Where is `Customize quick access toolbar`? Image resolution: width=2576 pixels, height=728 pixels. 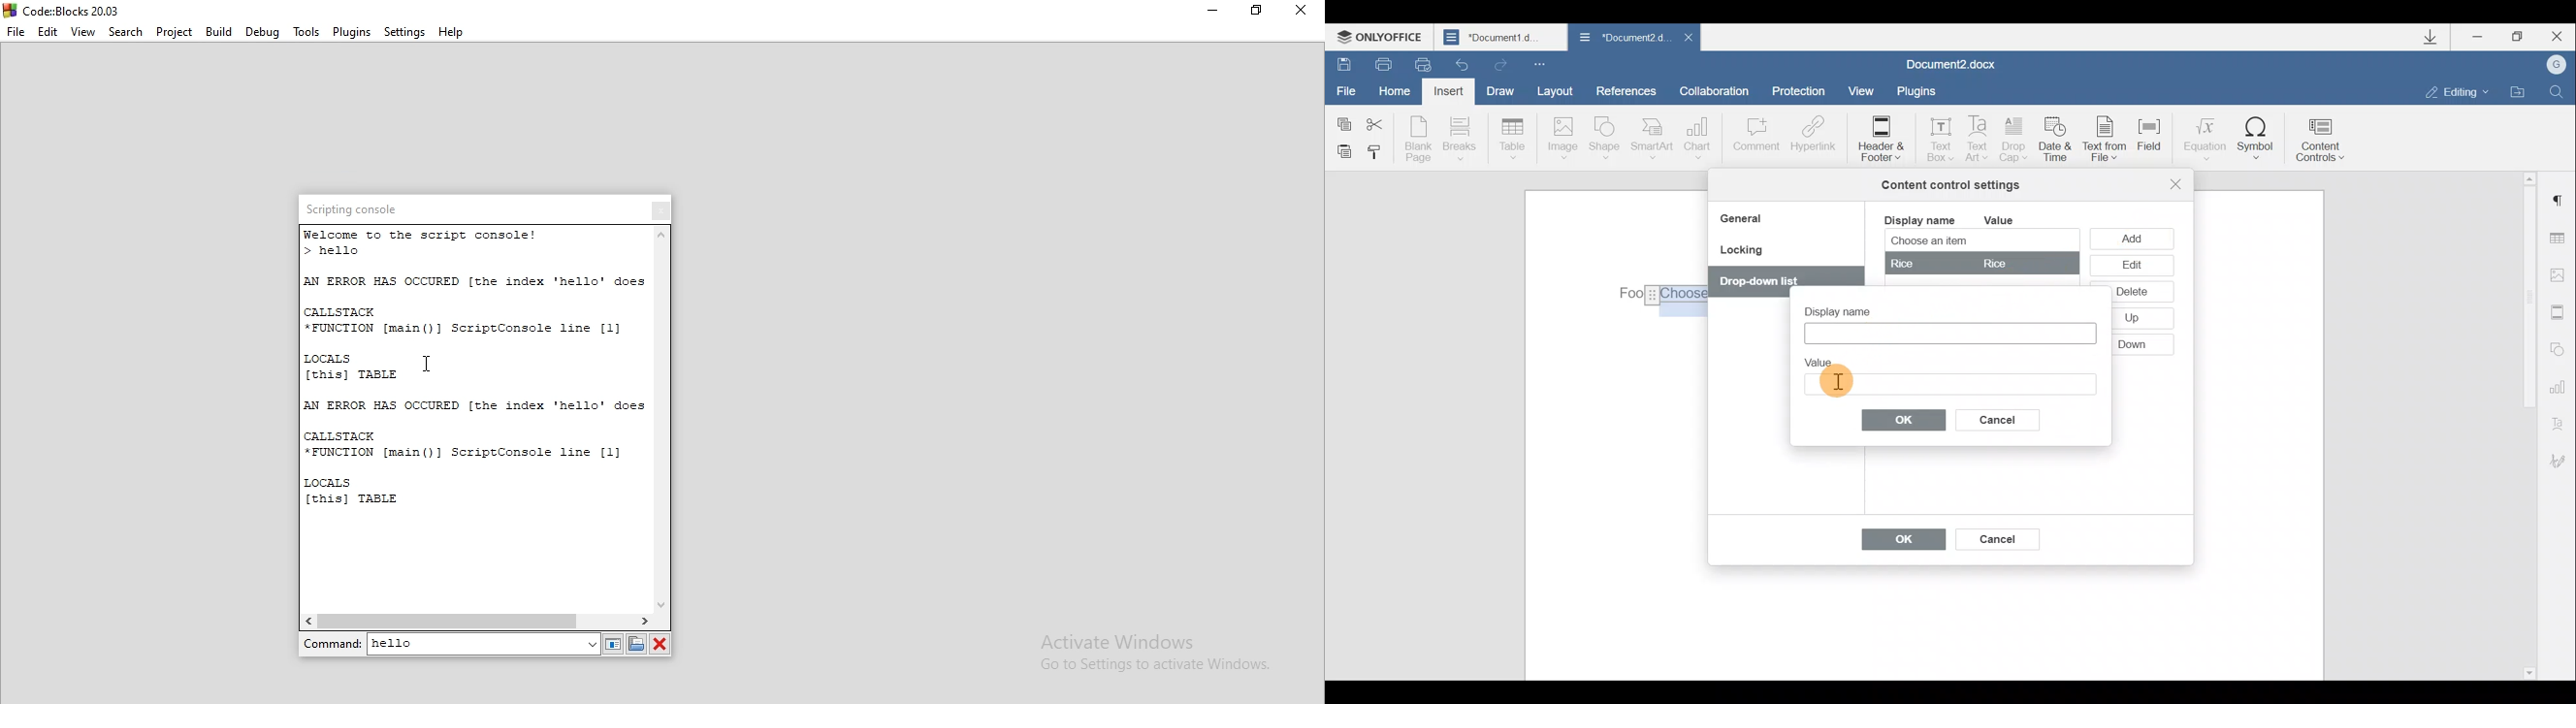 Customize quick access toolbar is located at coordinates (1543, 63).